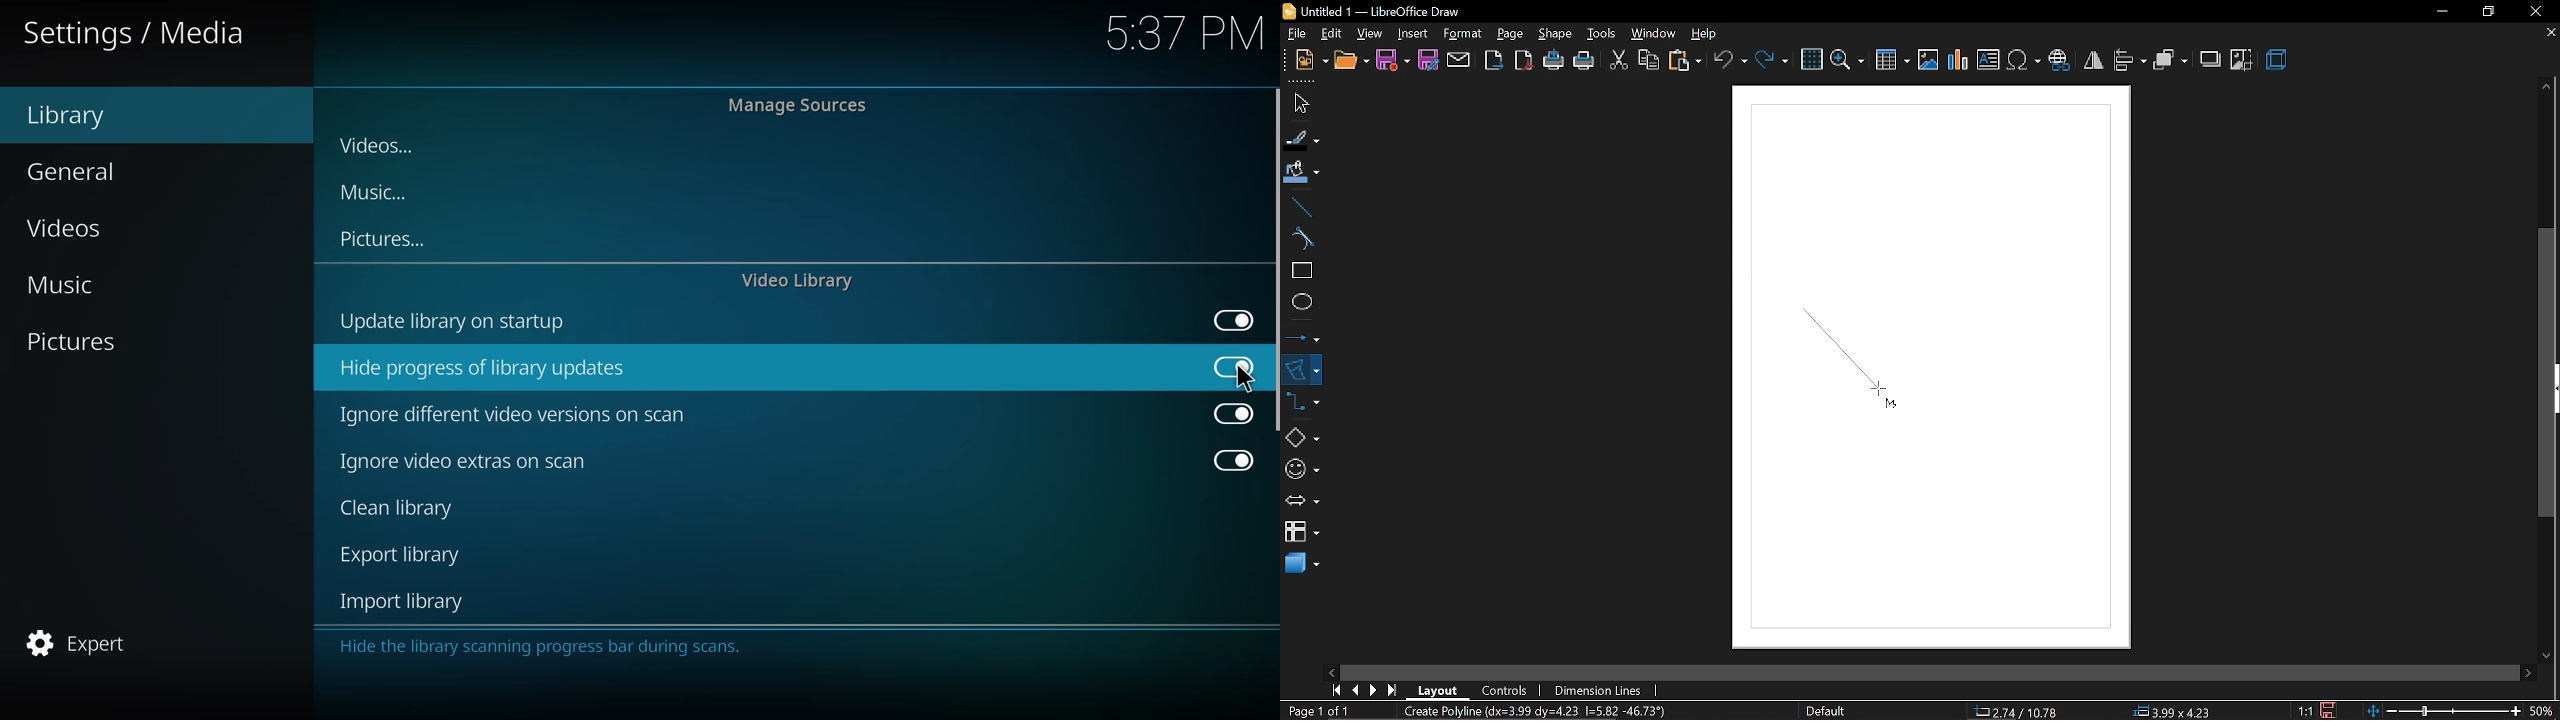  What do you see at coordinates (1301, 532) in the screenshot?
I see `flowchart` at bounding box center [1301, 532].